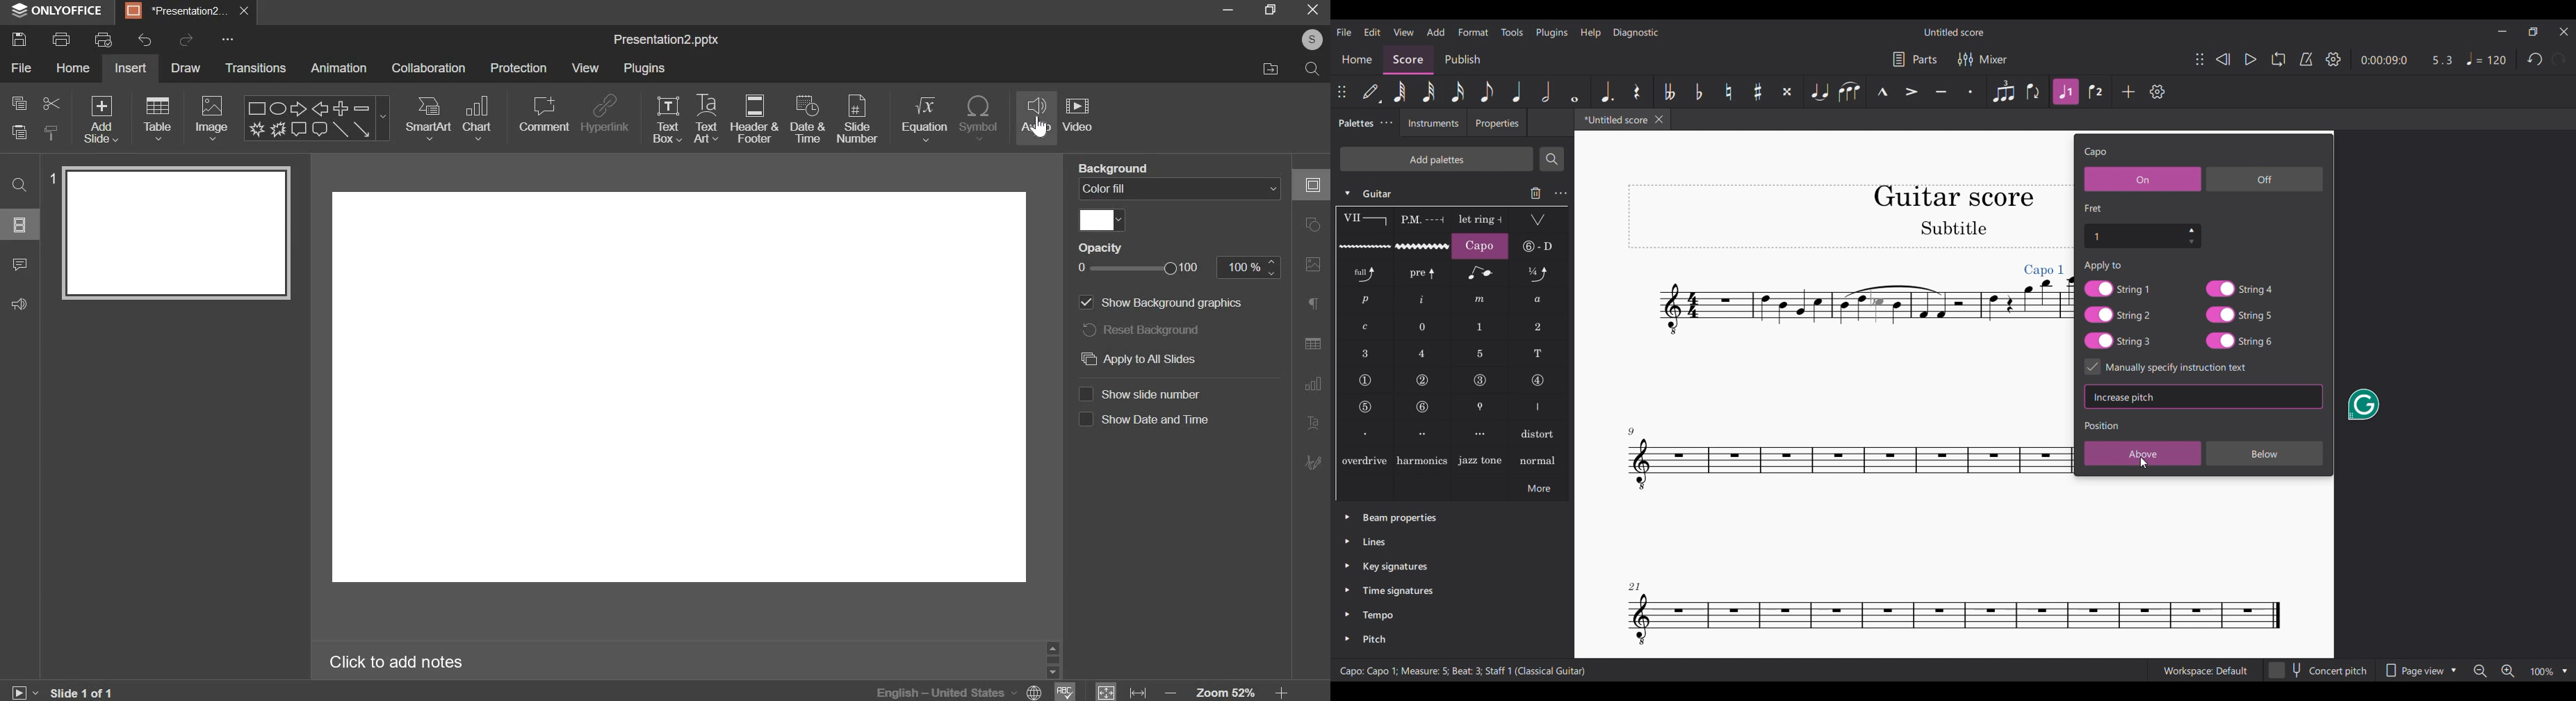 This screenshot has height=728, width=2576. Describe the element at coordinates (545, 110) in the screenshot. I see `comment` at that location.